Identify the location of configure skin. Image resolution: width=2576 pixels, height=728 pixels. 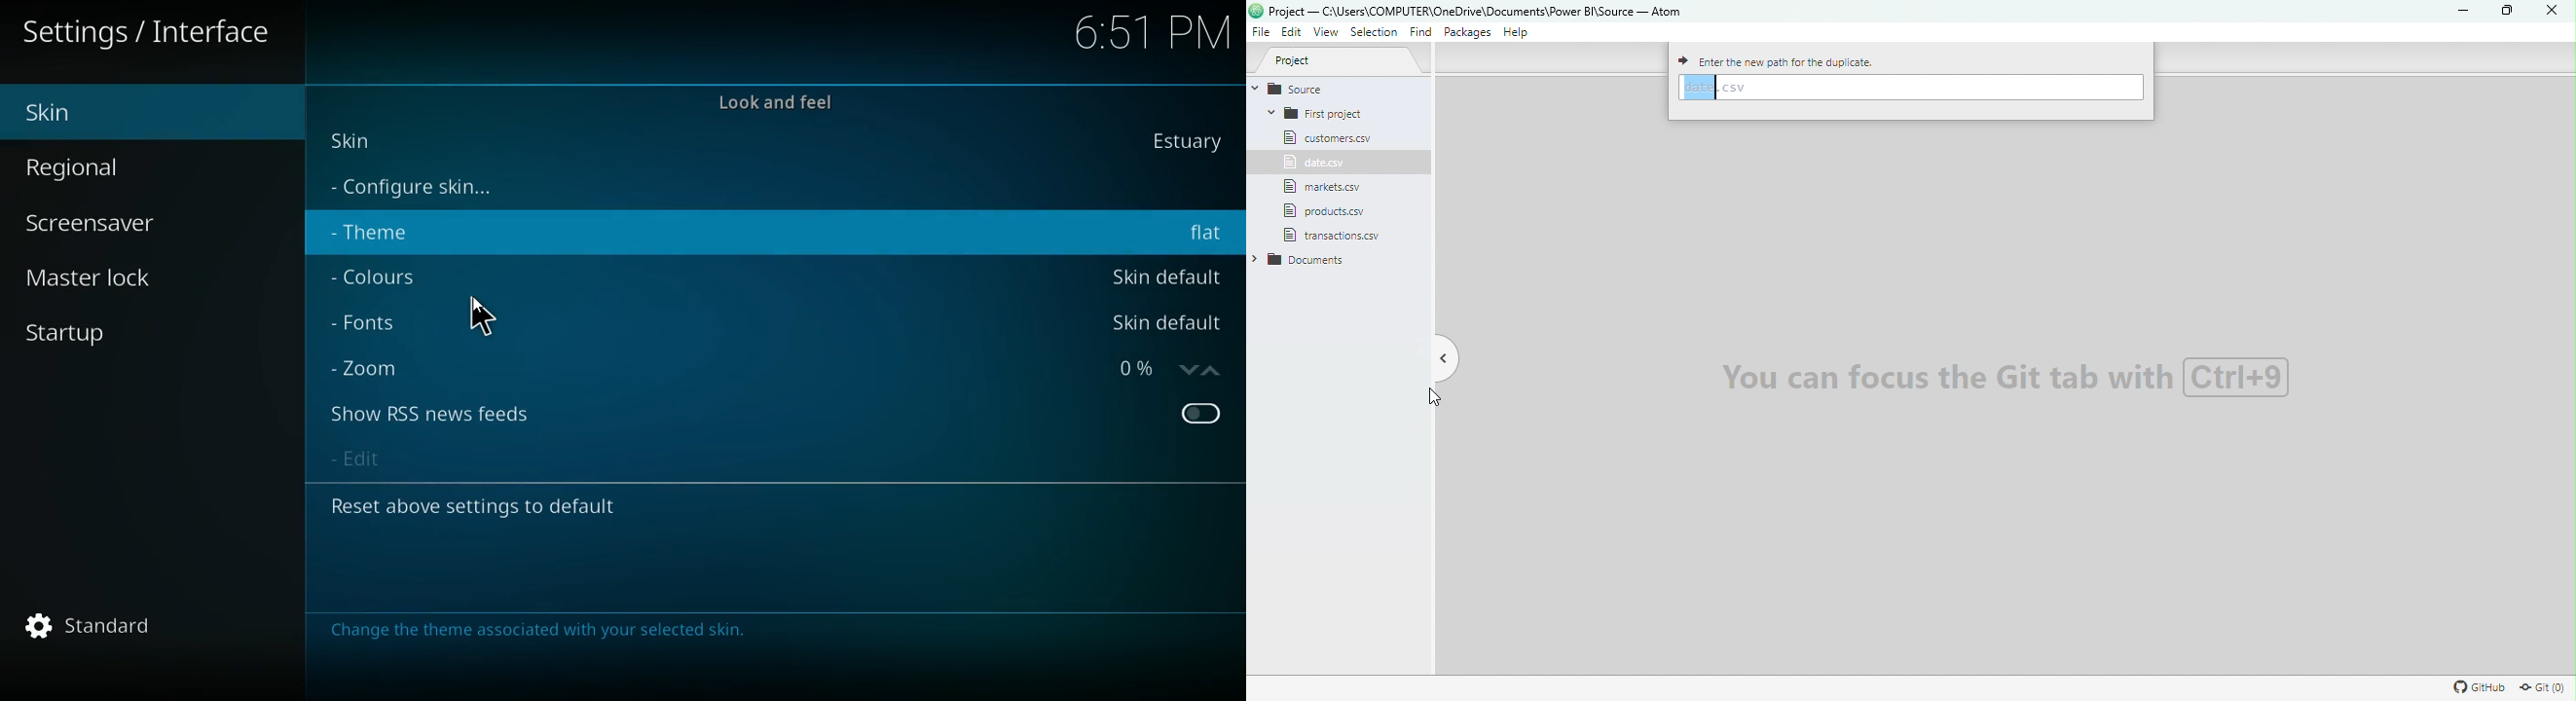
(421, 189).